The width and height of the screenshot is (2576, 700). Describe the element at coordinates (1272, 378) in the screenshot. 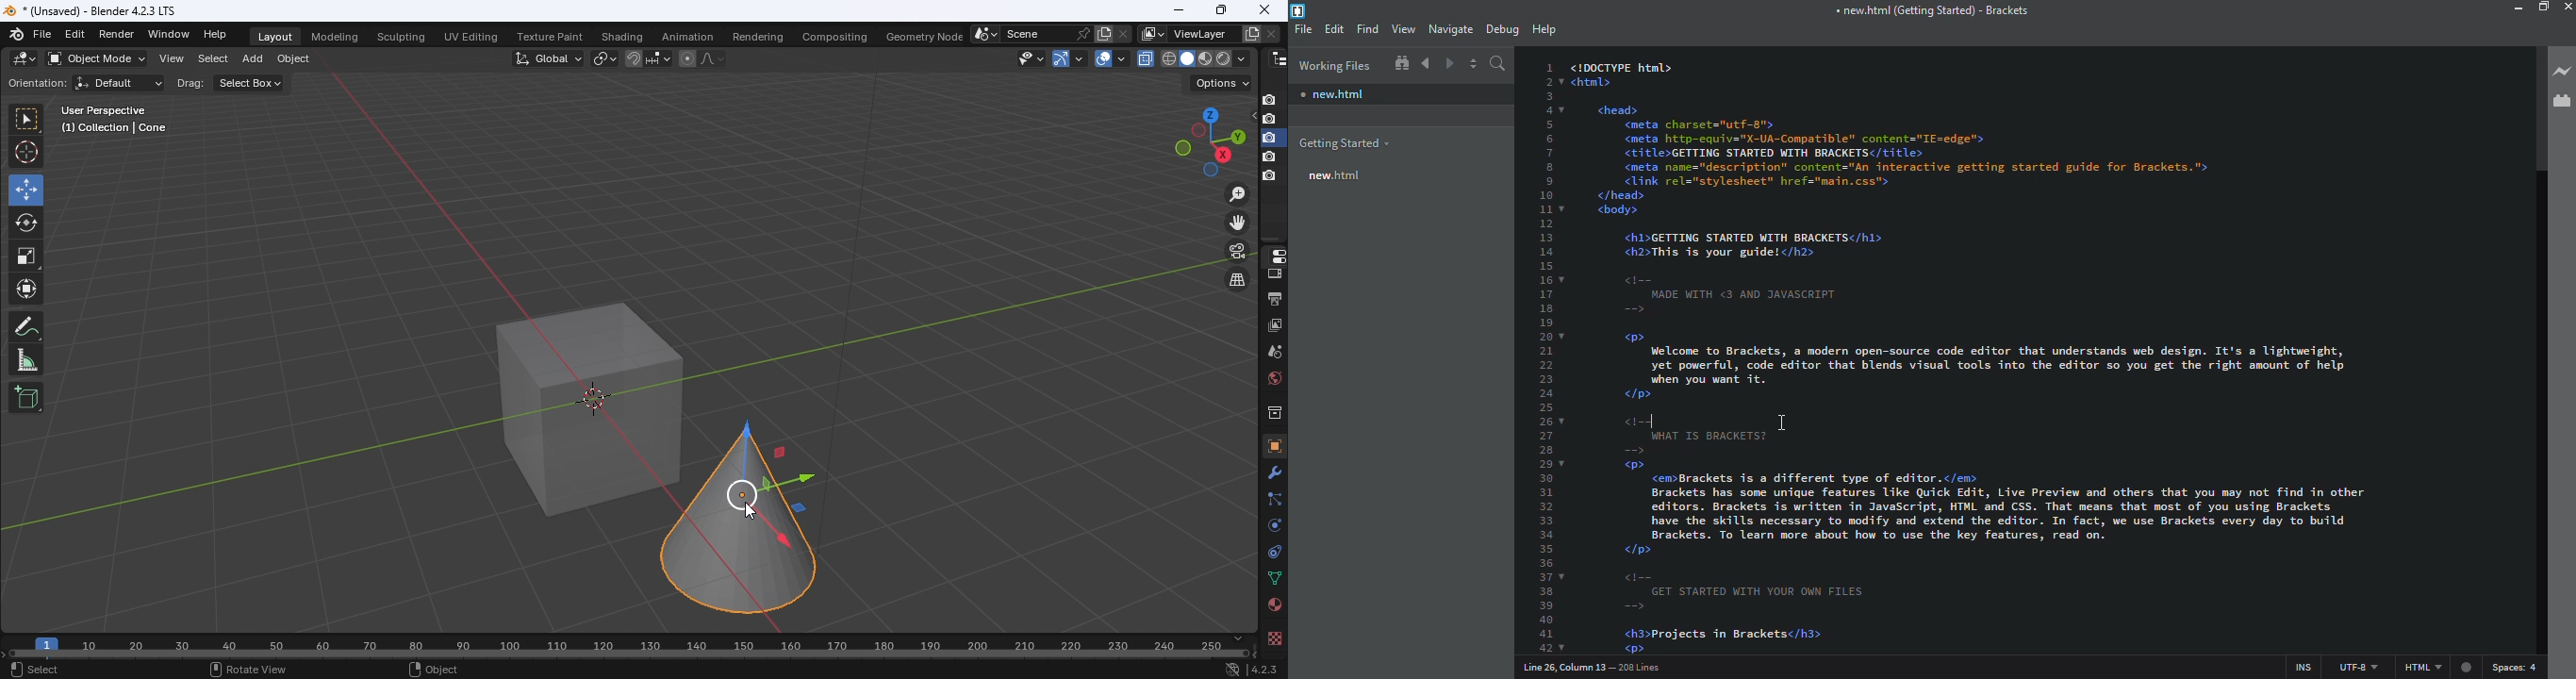

I see `World` at that location.